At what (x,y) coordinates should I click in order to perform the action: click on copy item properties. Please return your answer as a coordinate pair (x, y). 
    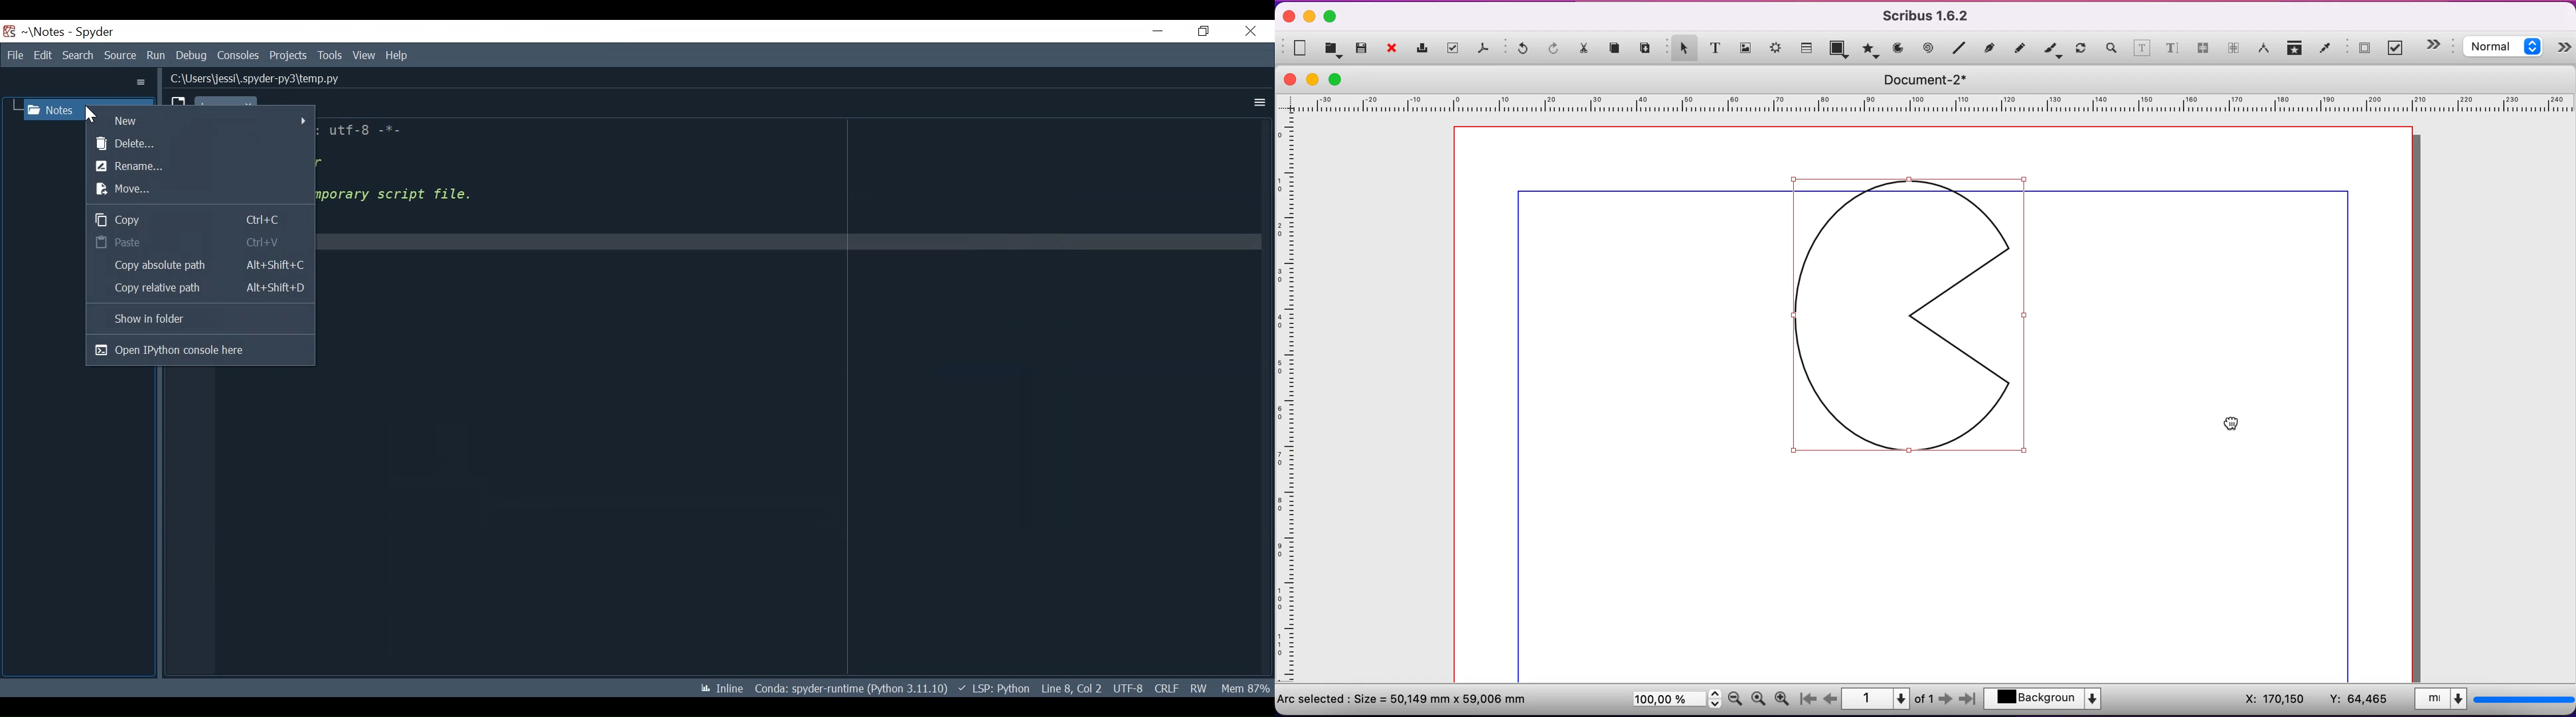
    Looking at the image, I should click on (2296, 50).